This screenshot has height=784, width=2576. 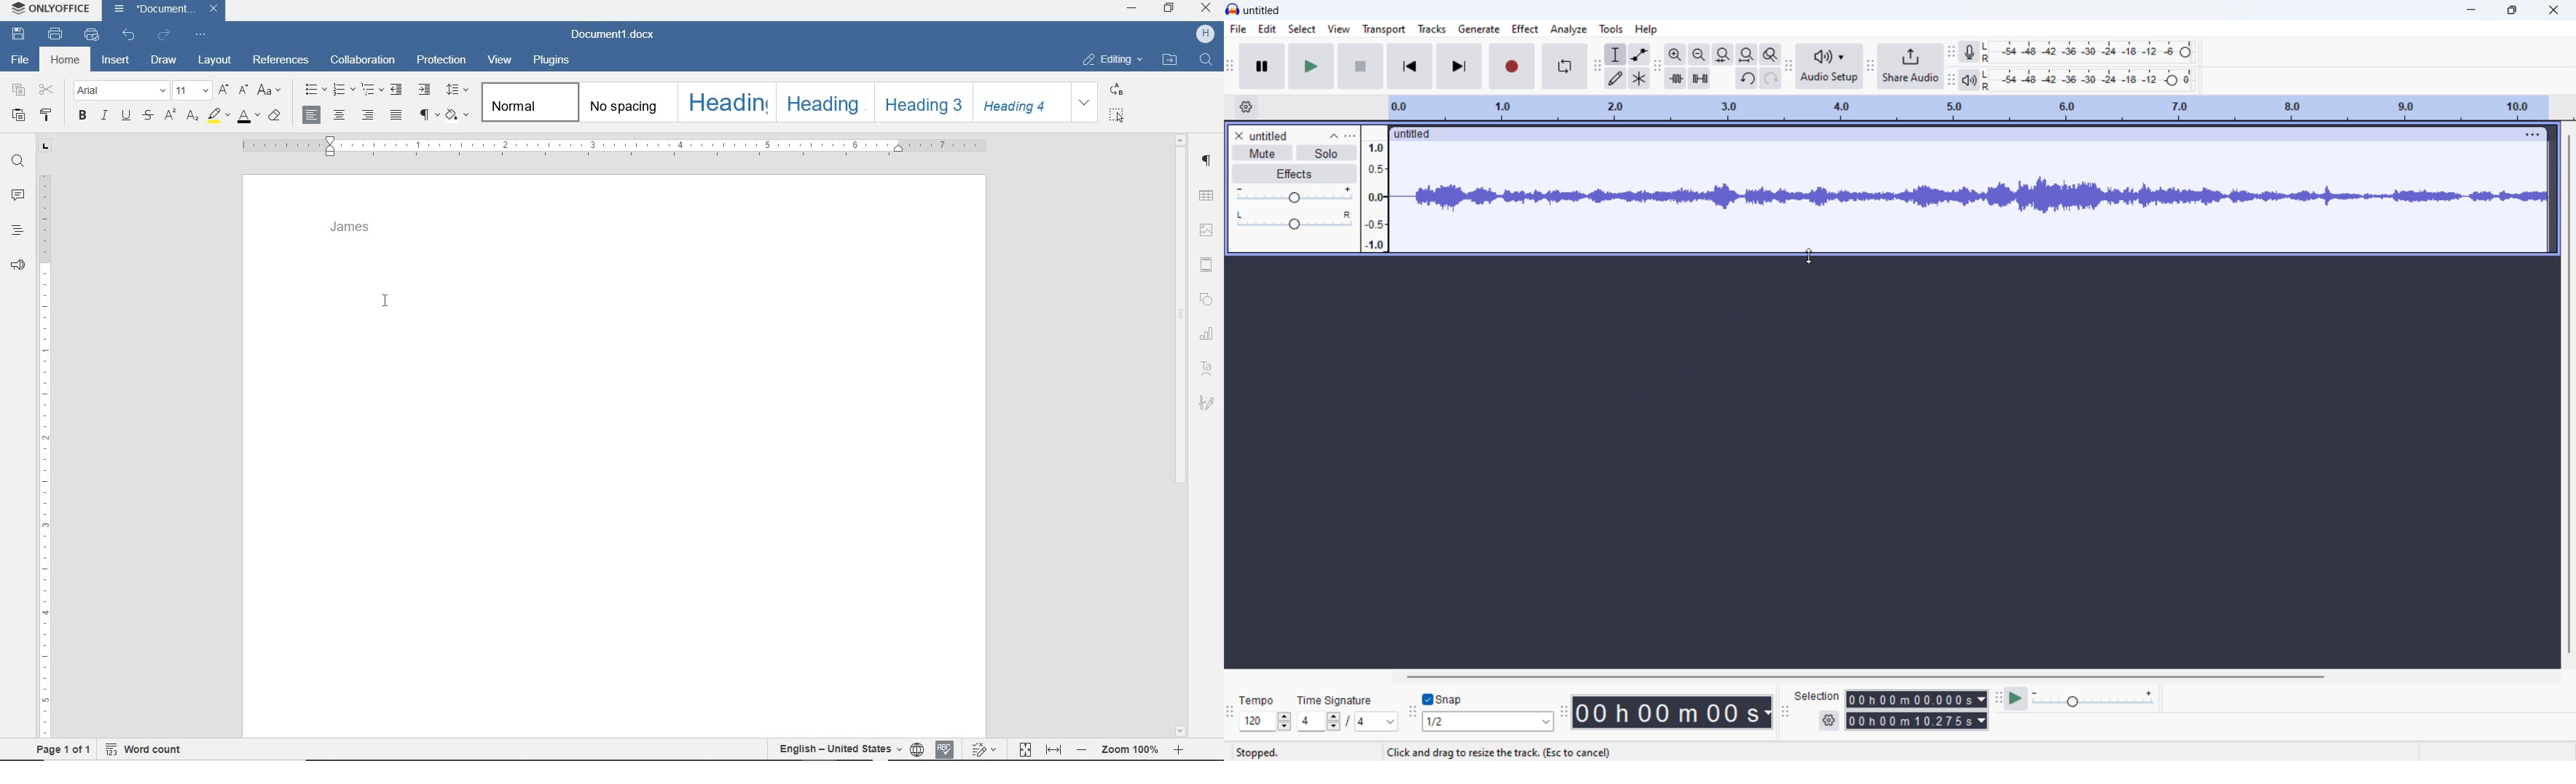 What do you see at coordinates (1270, 135) in the screenshot?
I see `track title` at bounding box center [1270, 135].